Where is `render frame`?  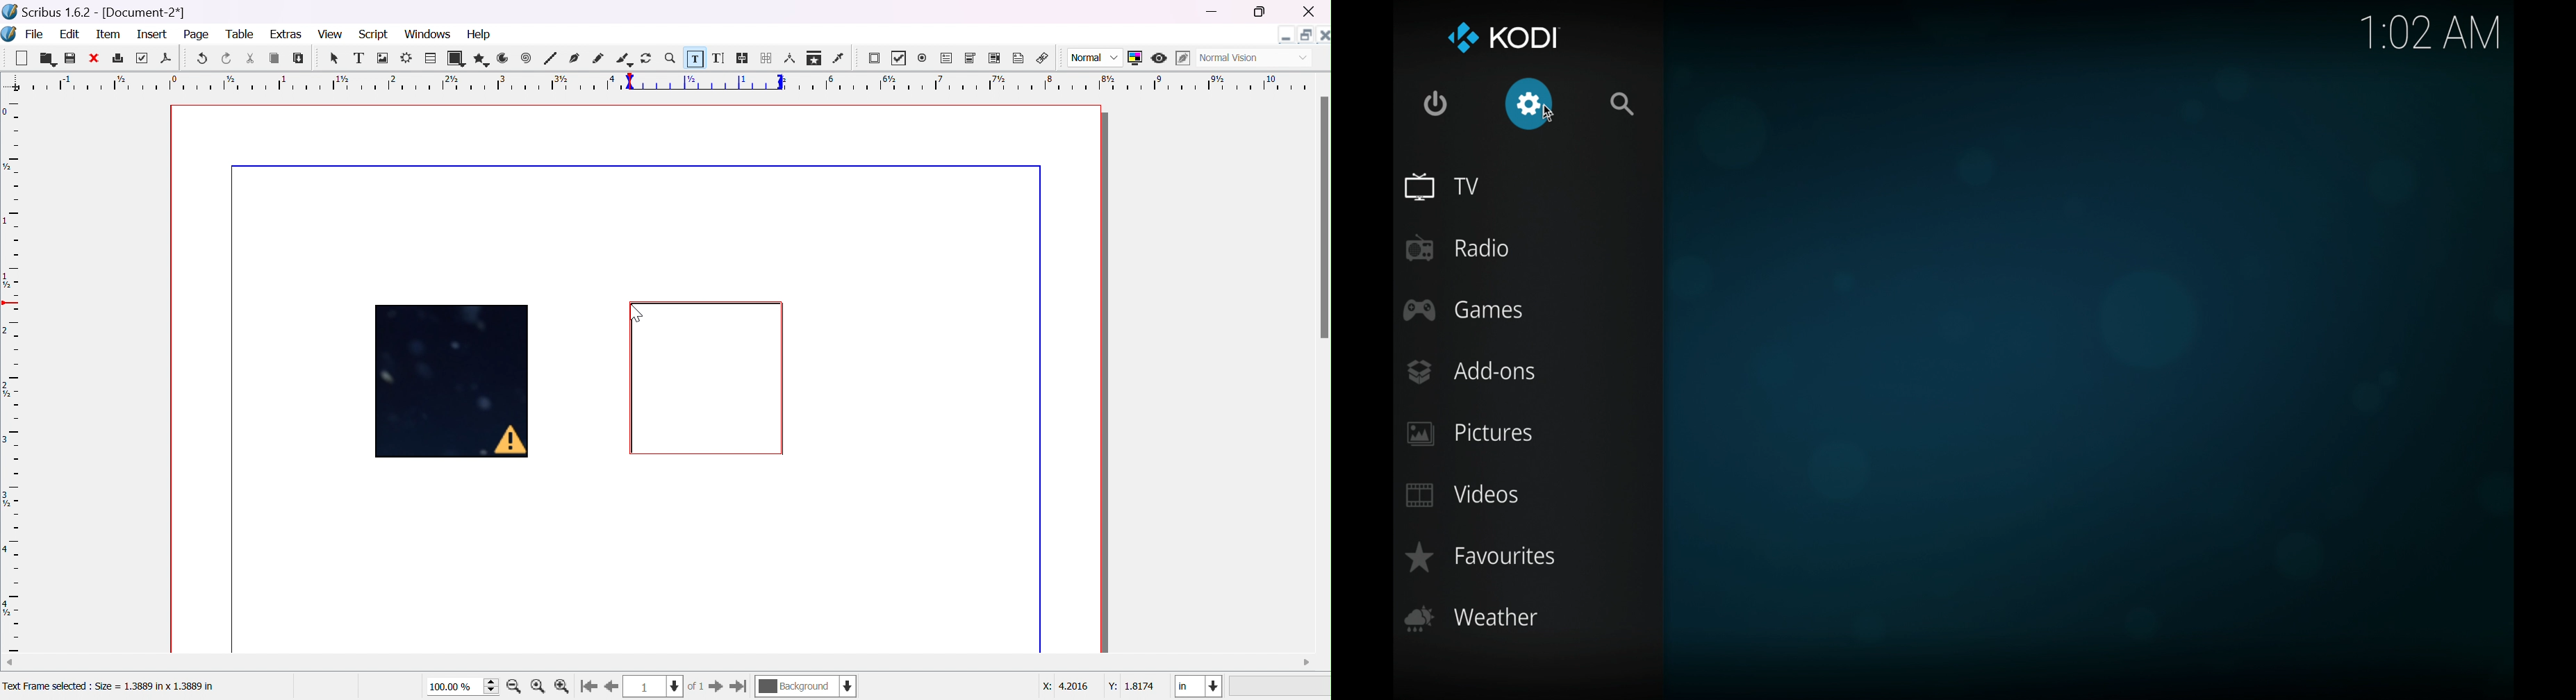
render frame is located at coordinates (407, 57).